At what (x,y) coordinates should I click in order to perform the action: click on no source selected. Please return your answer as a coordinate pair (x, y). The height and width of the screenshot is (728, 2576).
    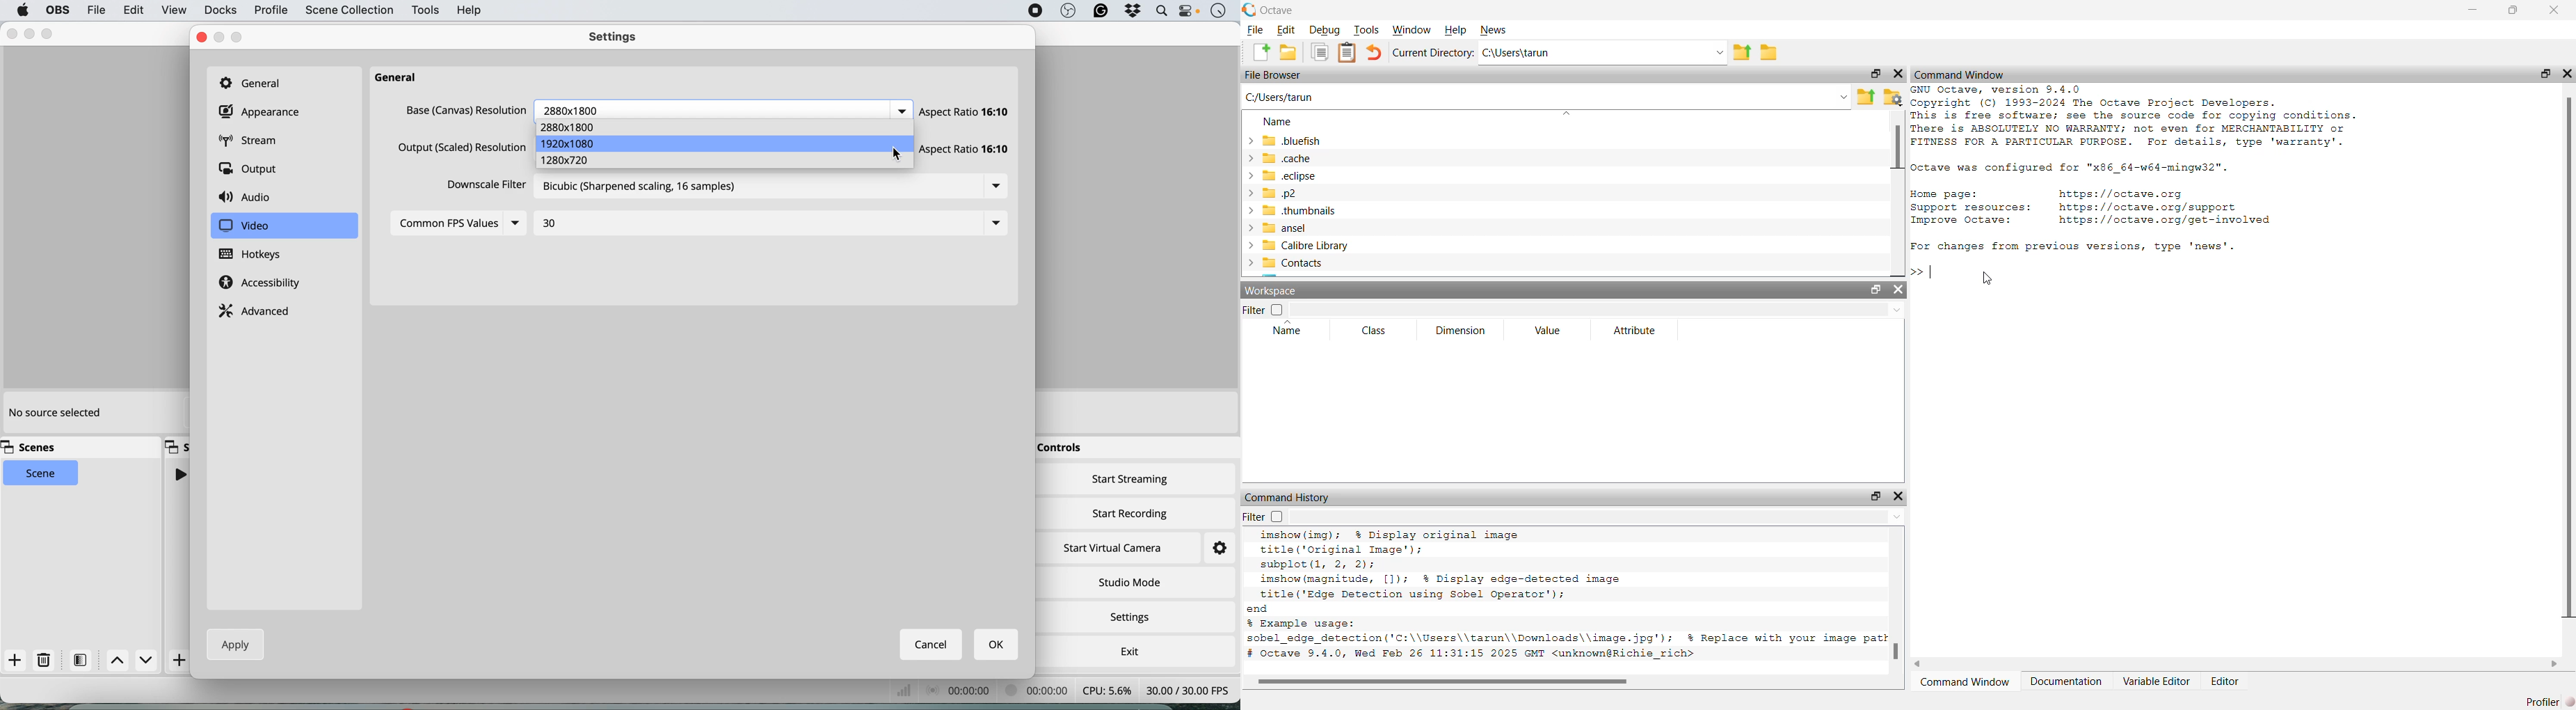
    Looking at the image, I should click on (54, 413).